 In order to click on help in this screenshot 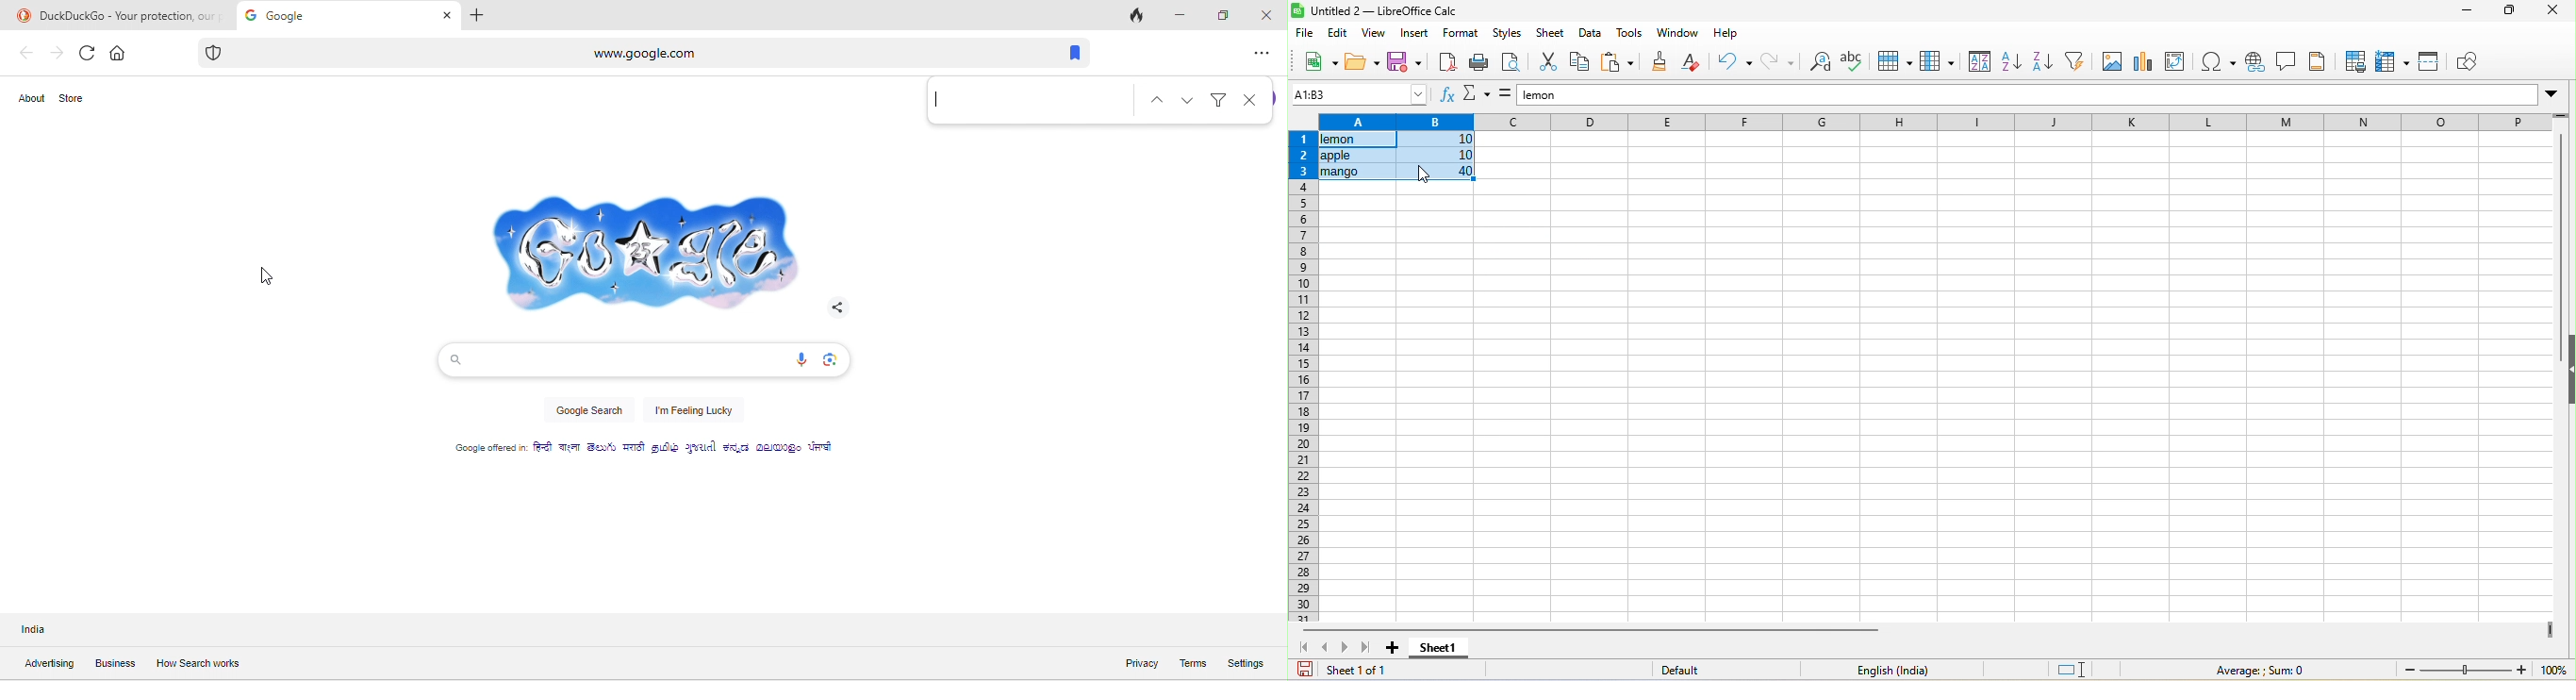, I will do `click(1723, 32)`.